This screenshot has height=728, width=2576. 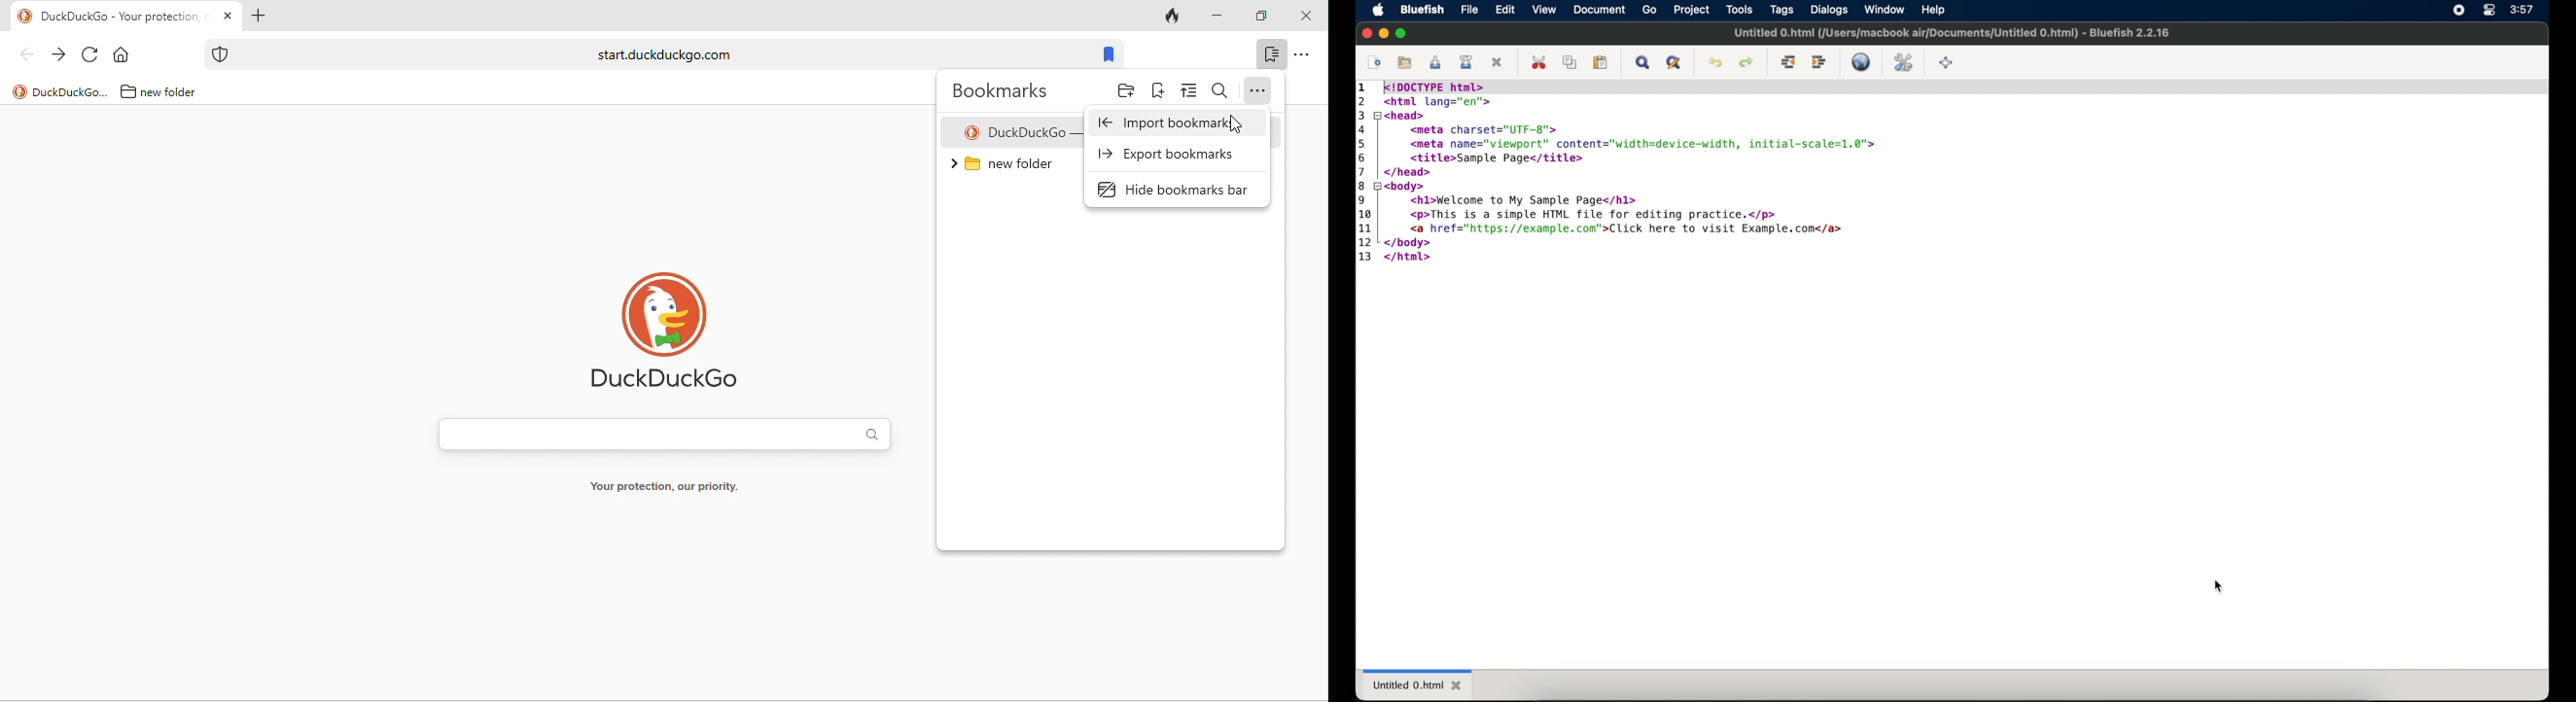 What do you see at coordinates (1544, 9) in the screenshot?
I see `view` at bounding box center [1544, 9].